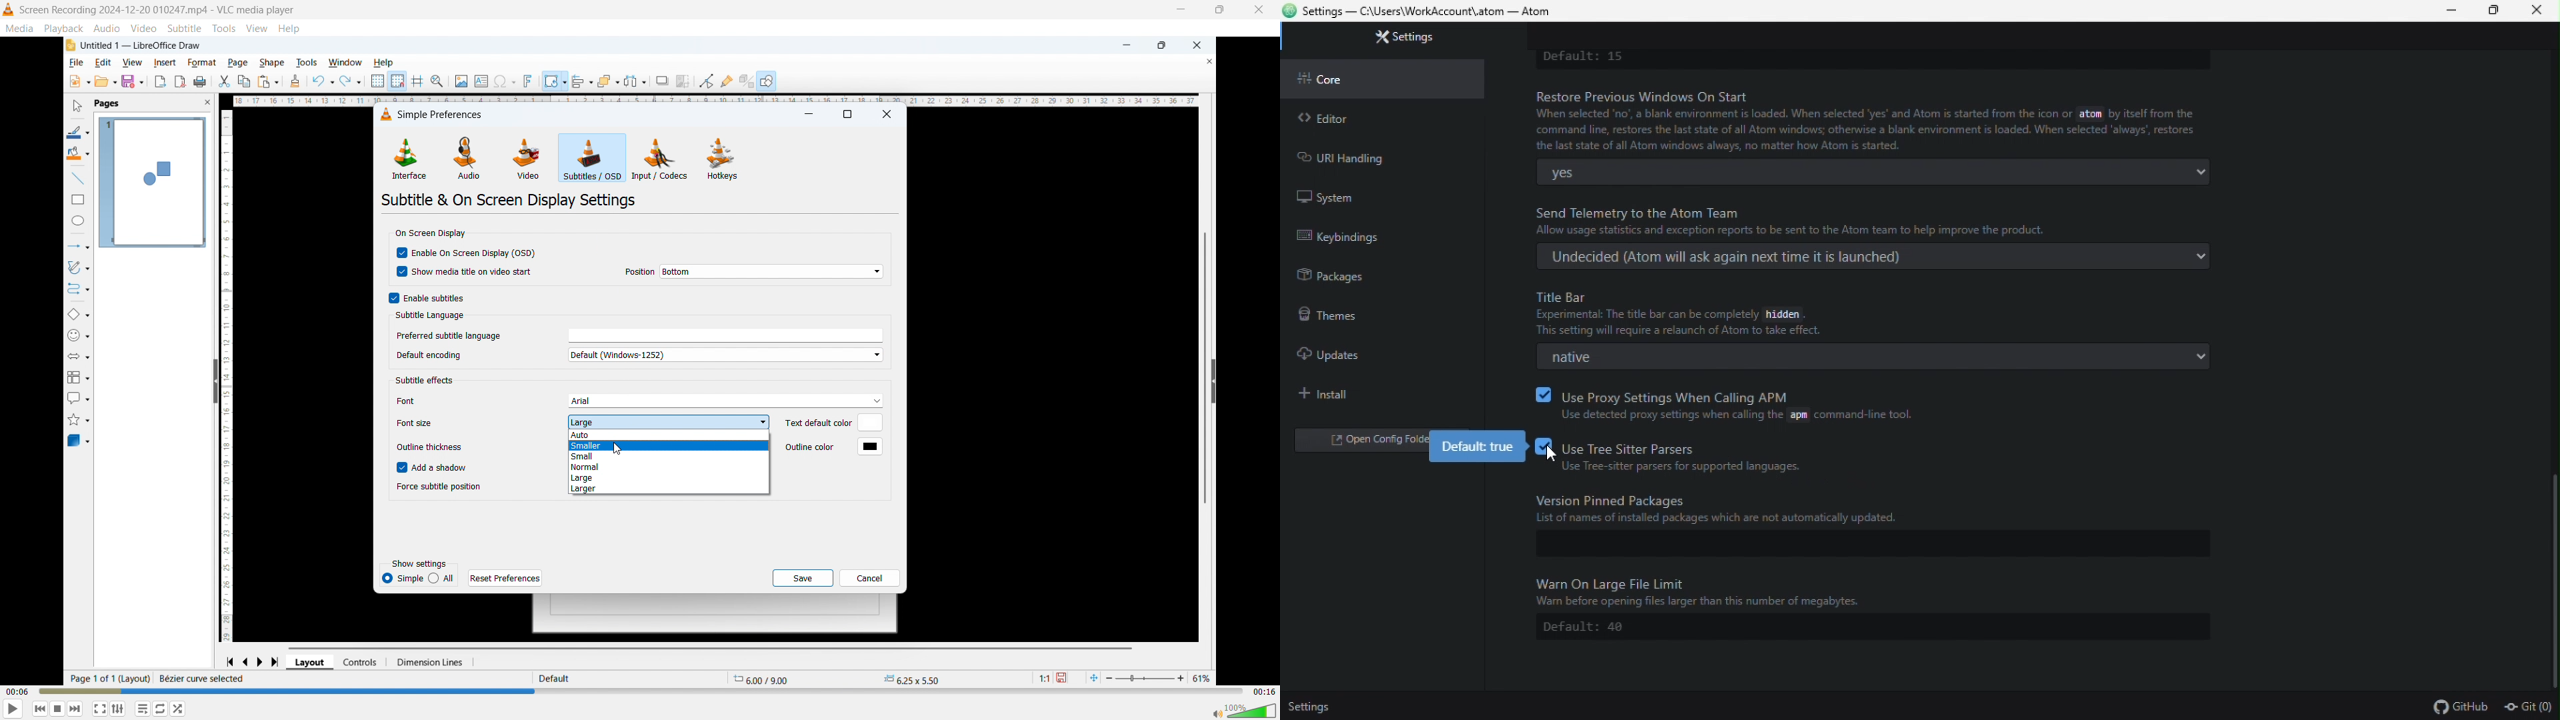 The image size is (2576, 728). Describe the element at coordinates (427, 297) in the screenshot. I see `Enable subtitles ` at that location.